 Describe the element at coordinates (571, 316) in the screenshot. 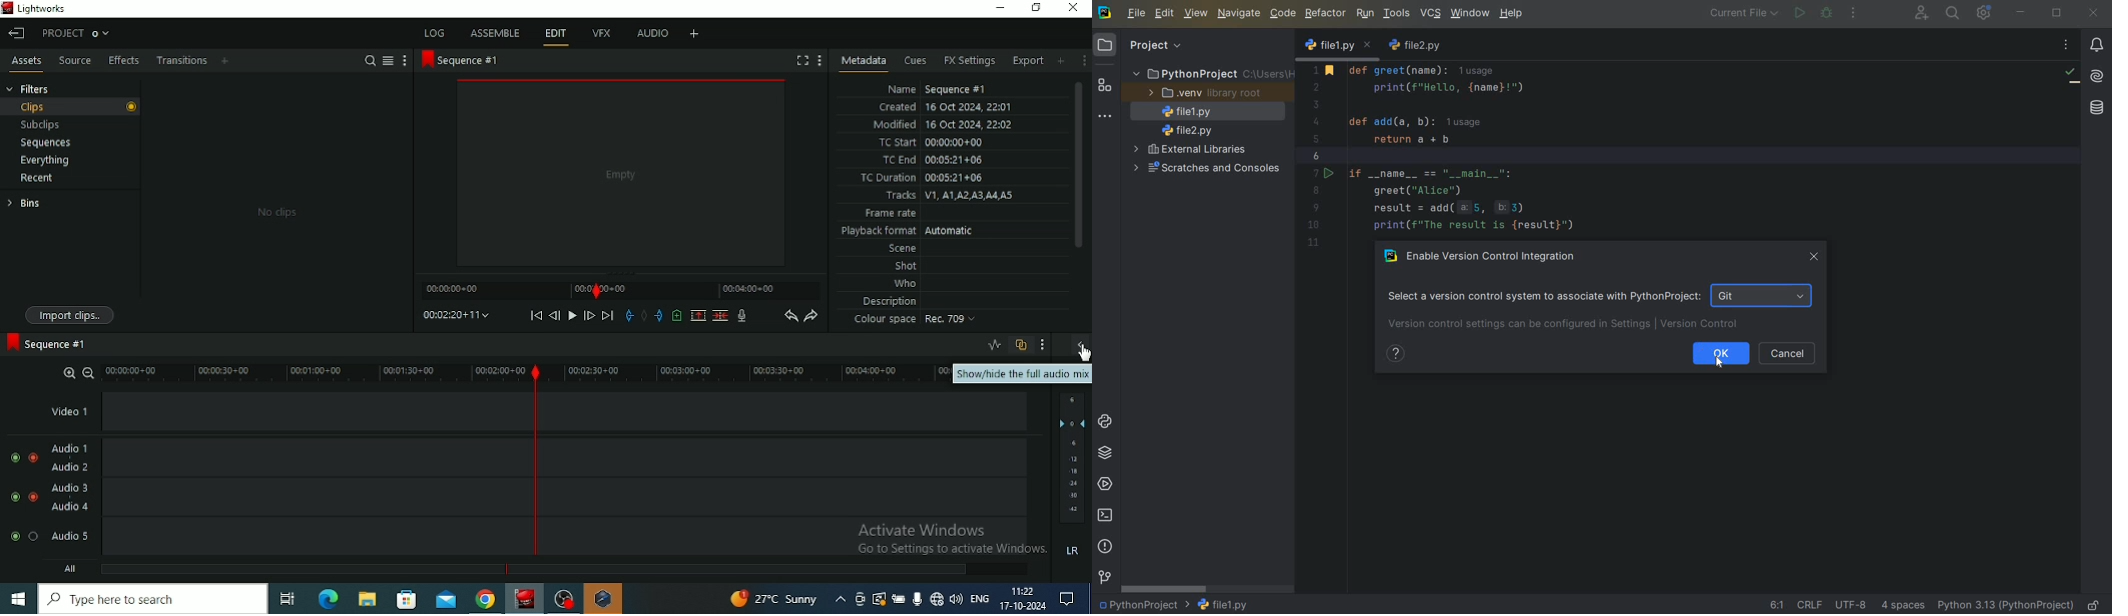

I see `Play` at that location.